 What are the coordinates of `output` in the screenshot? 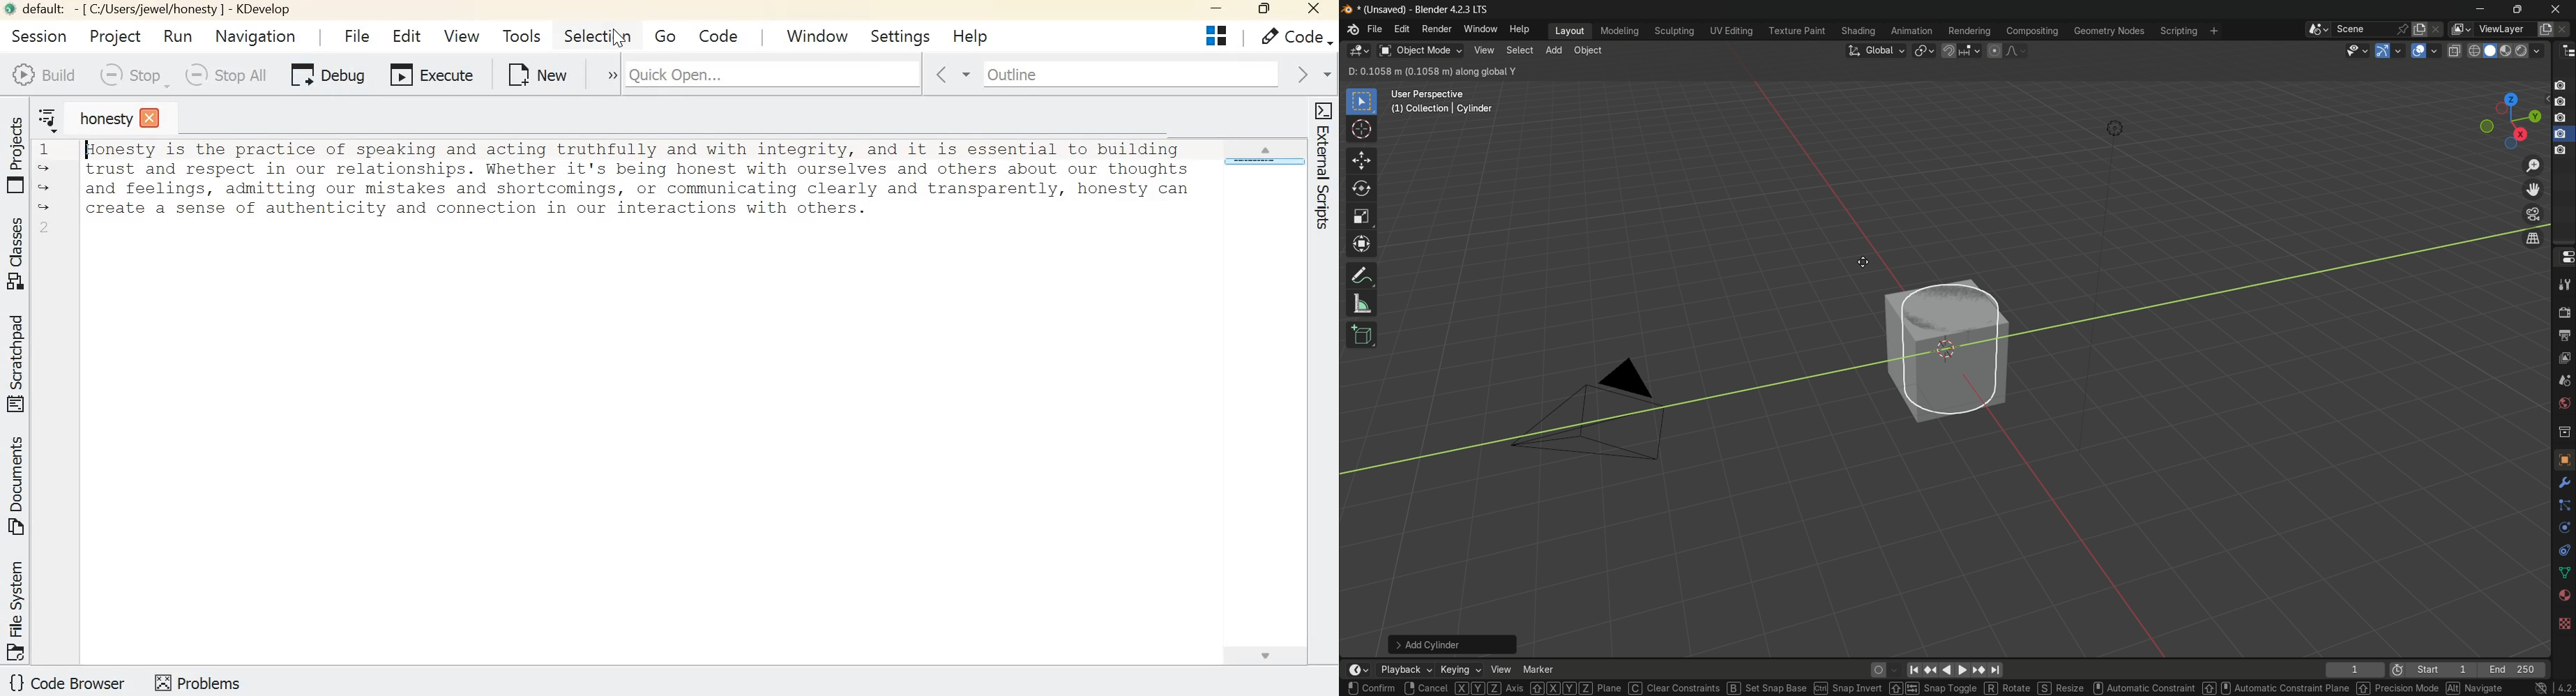 It's located at (2564, 336).